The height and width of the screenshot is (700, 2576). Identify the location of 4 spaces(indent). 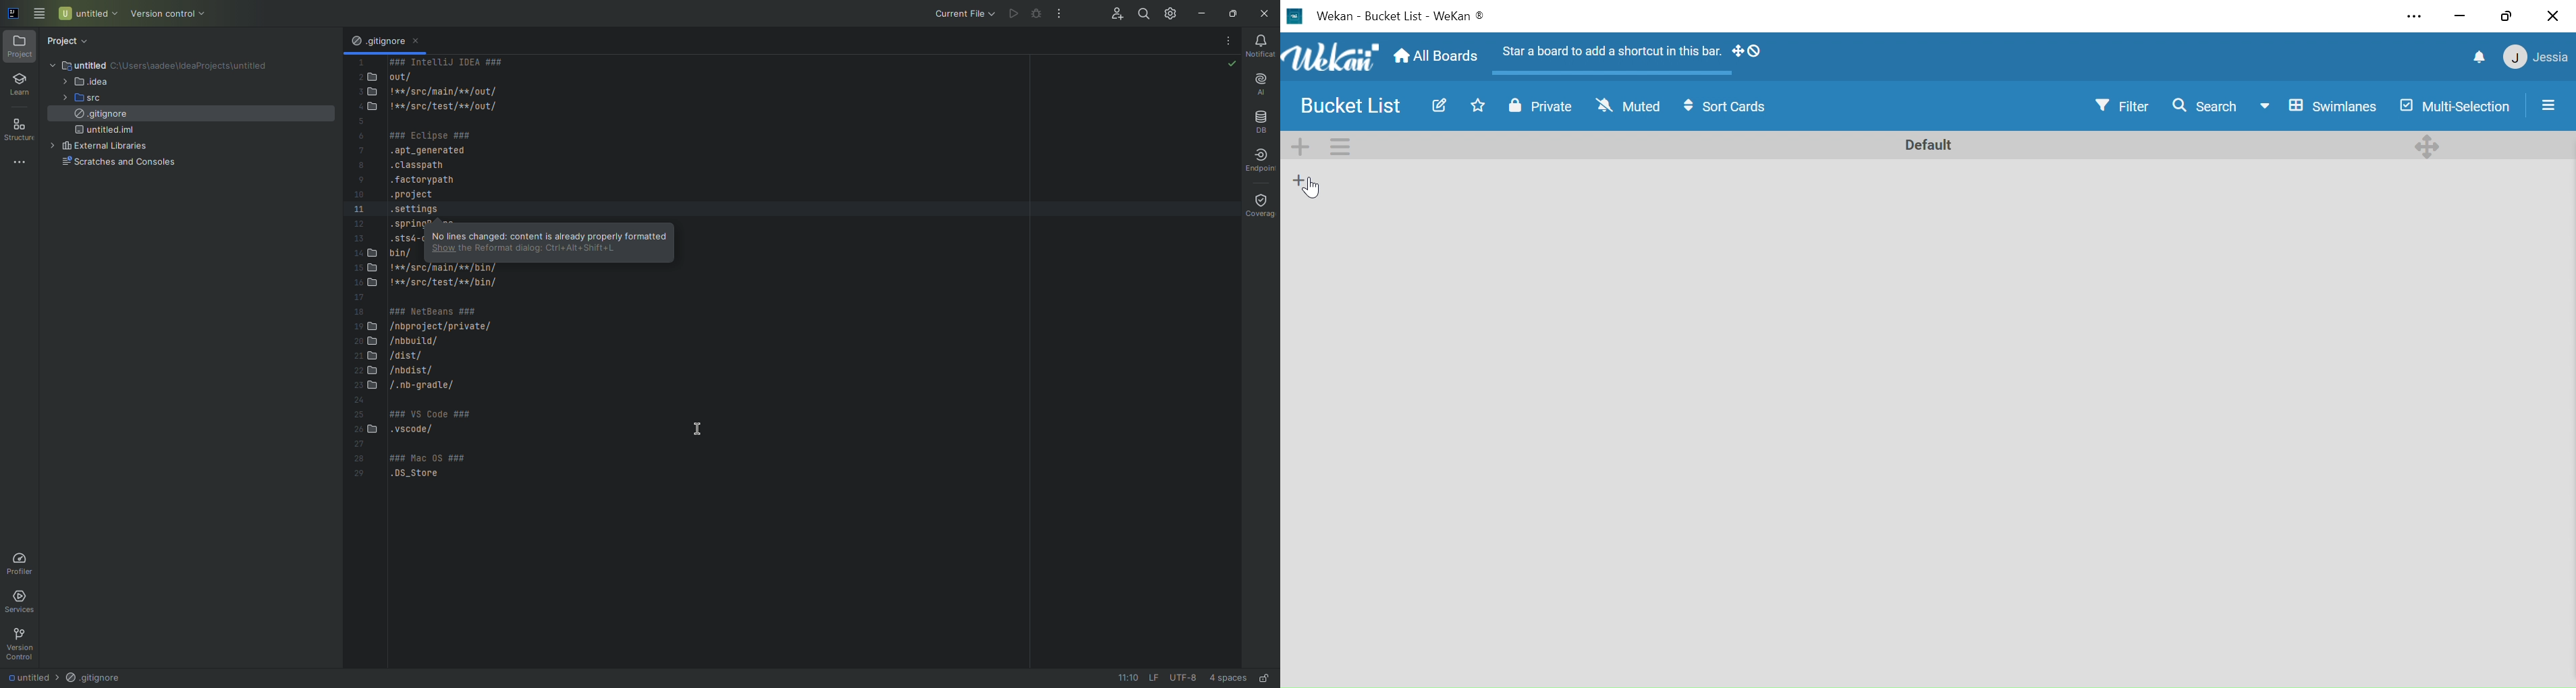
(1230, 676).